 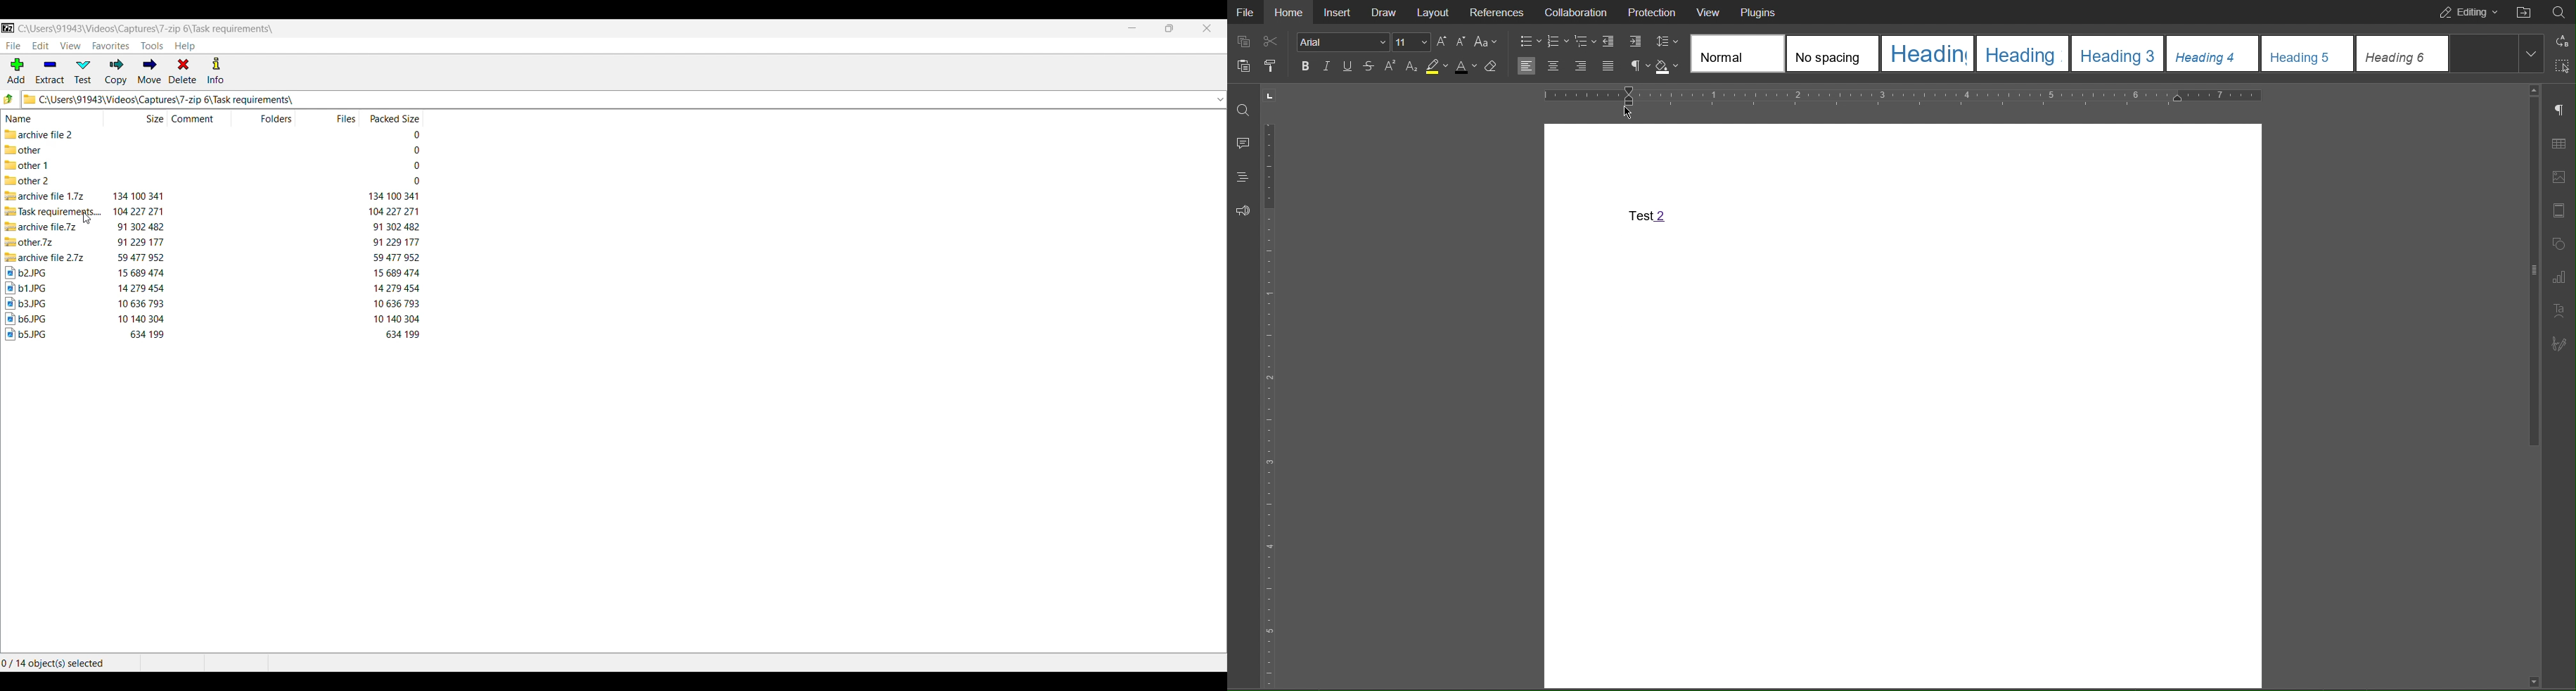 I want to click on Packed size column, so click(x=392, y=117).